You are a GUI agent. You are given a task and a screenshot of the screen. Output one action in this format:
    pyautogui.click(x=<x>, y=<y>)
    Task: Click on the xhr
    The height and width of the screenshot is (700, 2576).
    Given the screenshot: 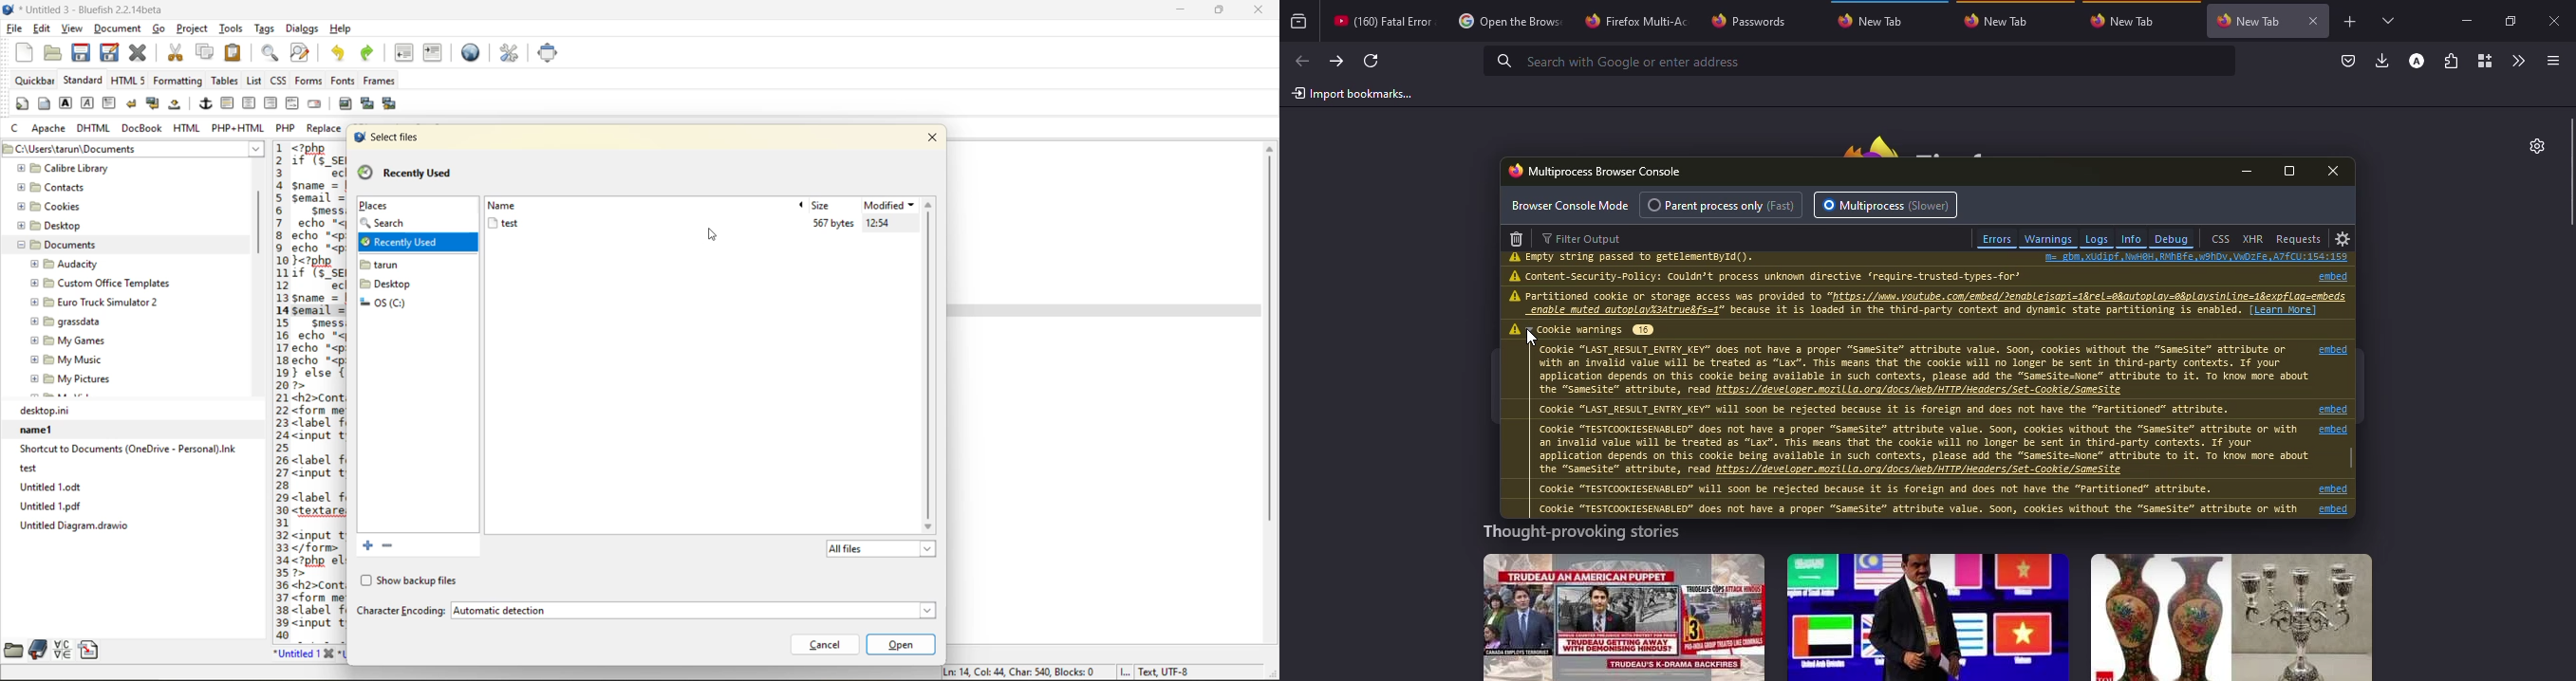 What is the action you would take?
    pyautogui.click(x=2252, y=239)
    